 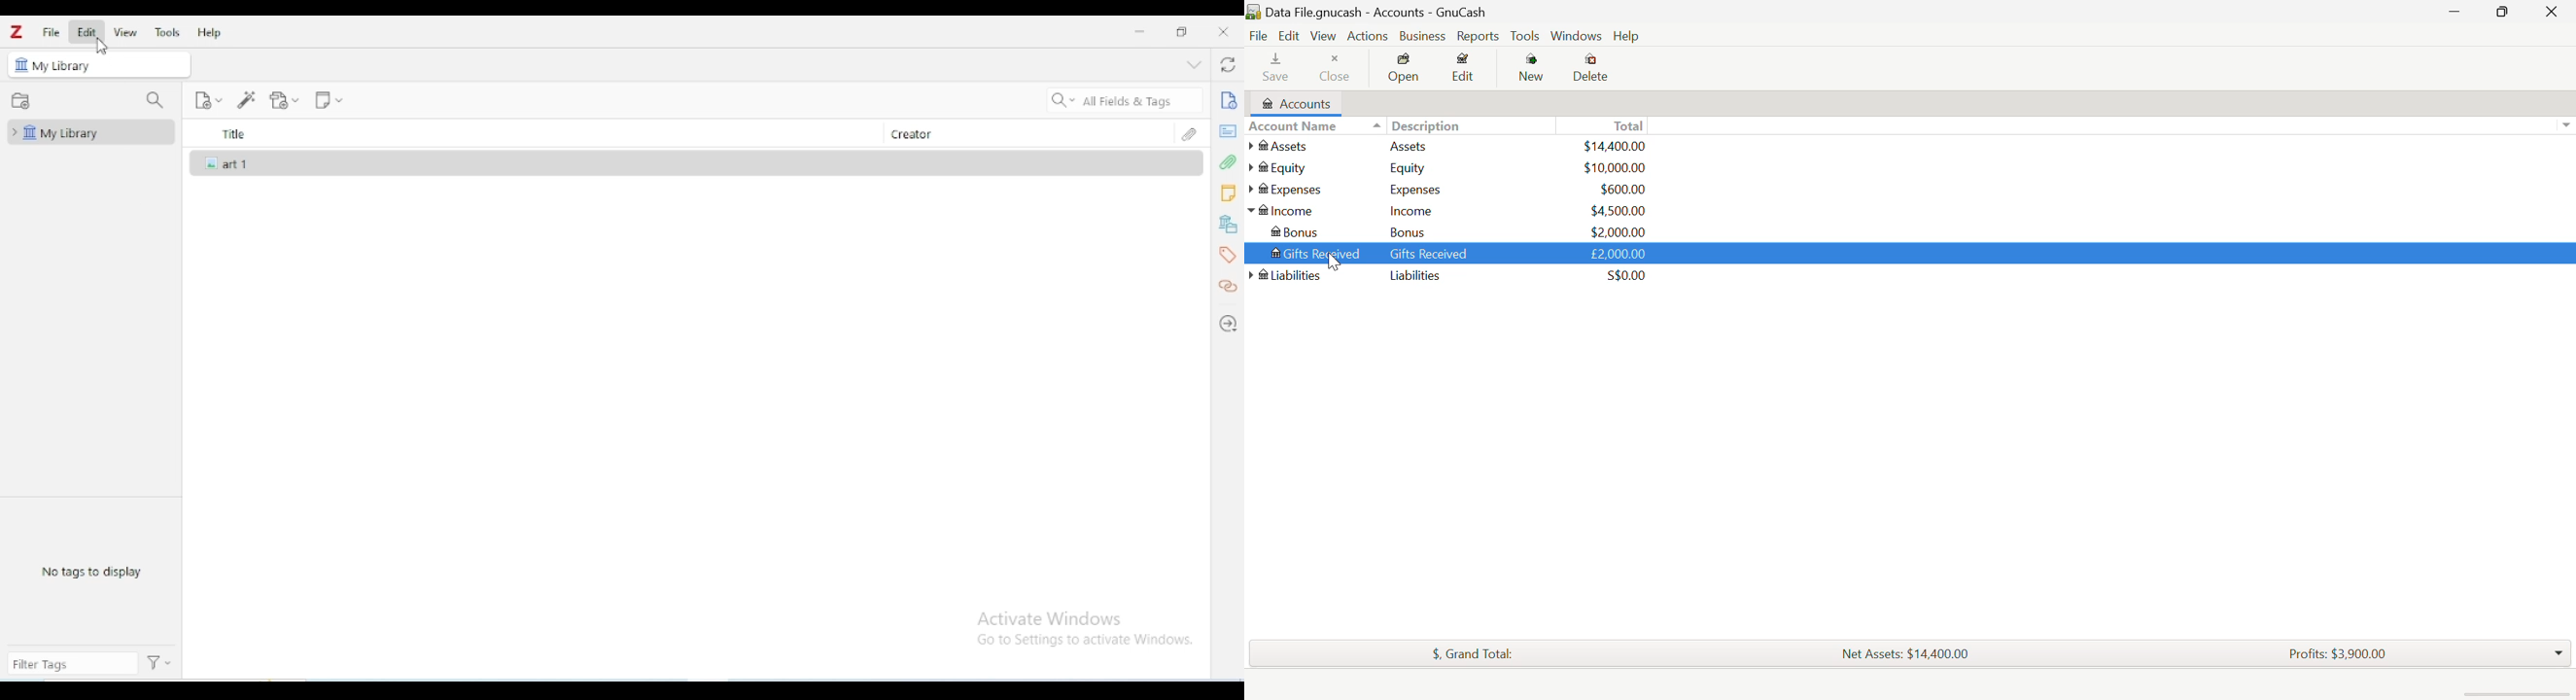 What do you see at coordinates (1411, 188) in the screenshot?
I see `Expenses` at bounding box center [1411, 188].